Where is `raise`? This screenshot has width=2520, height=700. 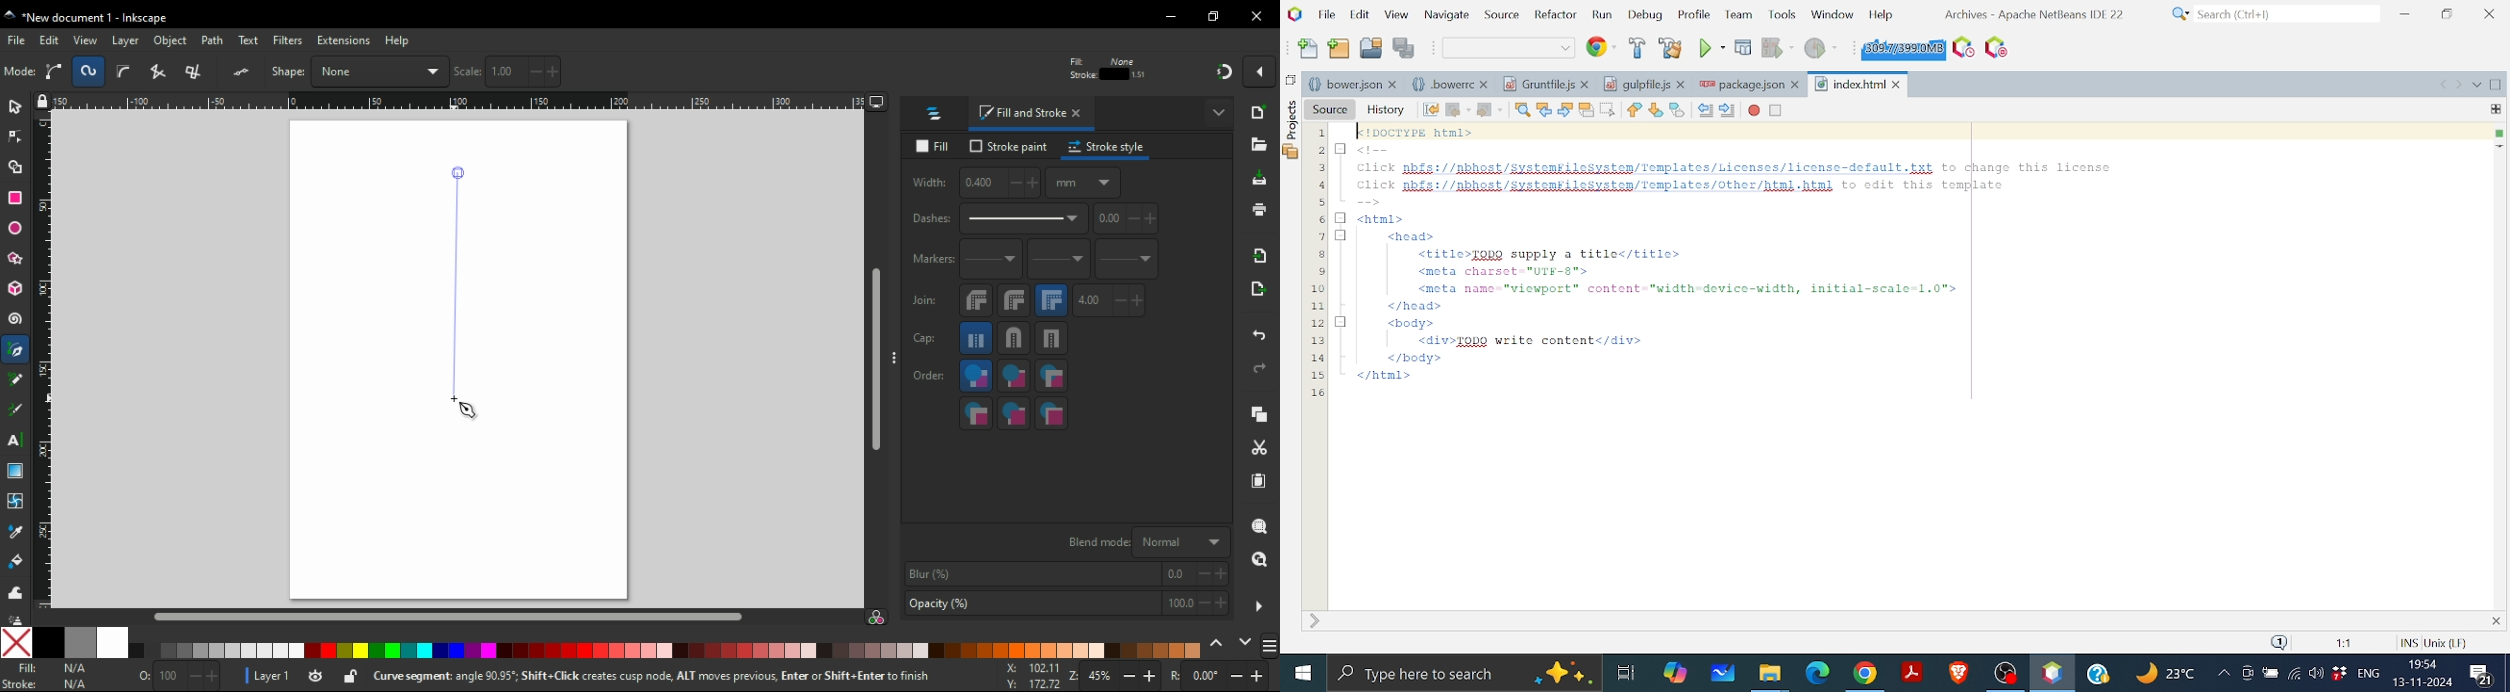
raise is located at coordinates (359, 71).